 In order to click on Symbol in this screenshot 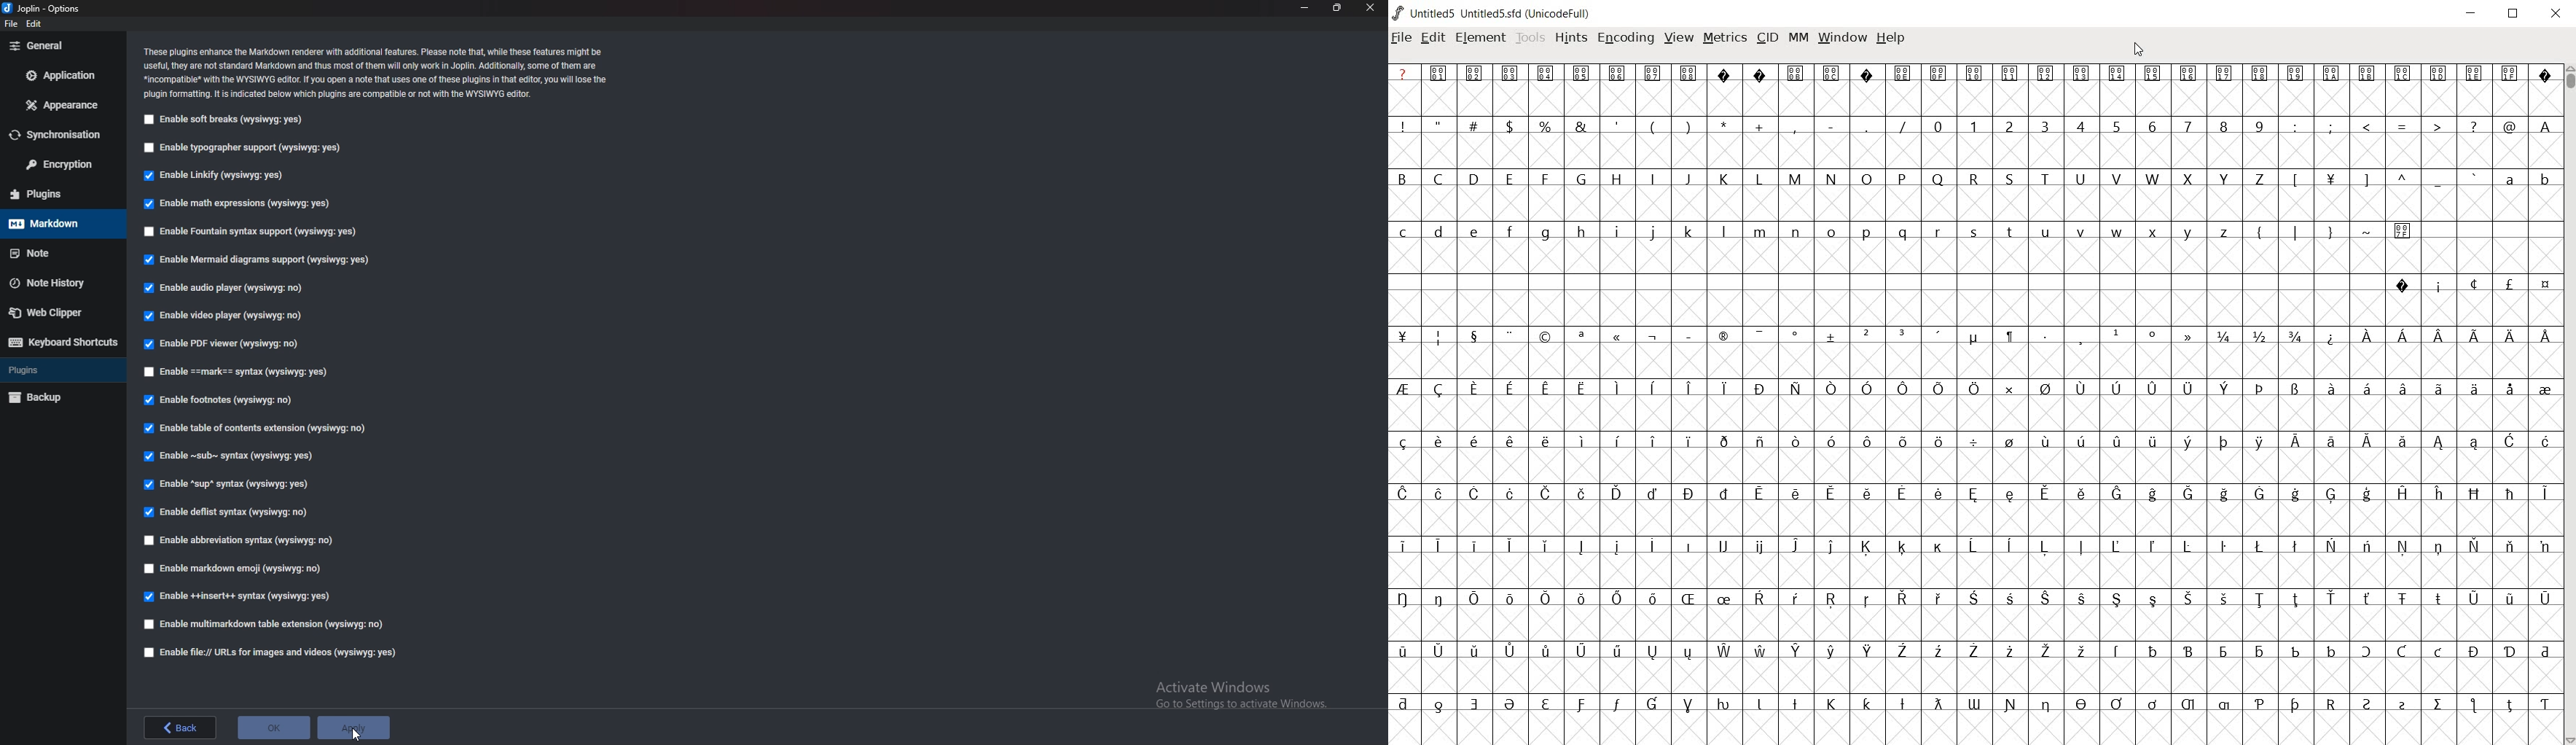, I will do `click(1867, 600)`.